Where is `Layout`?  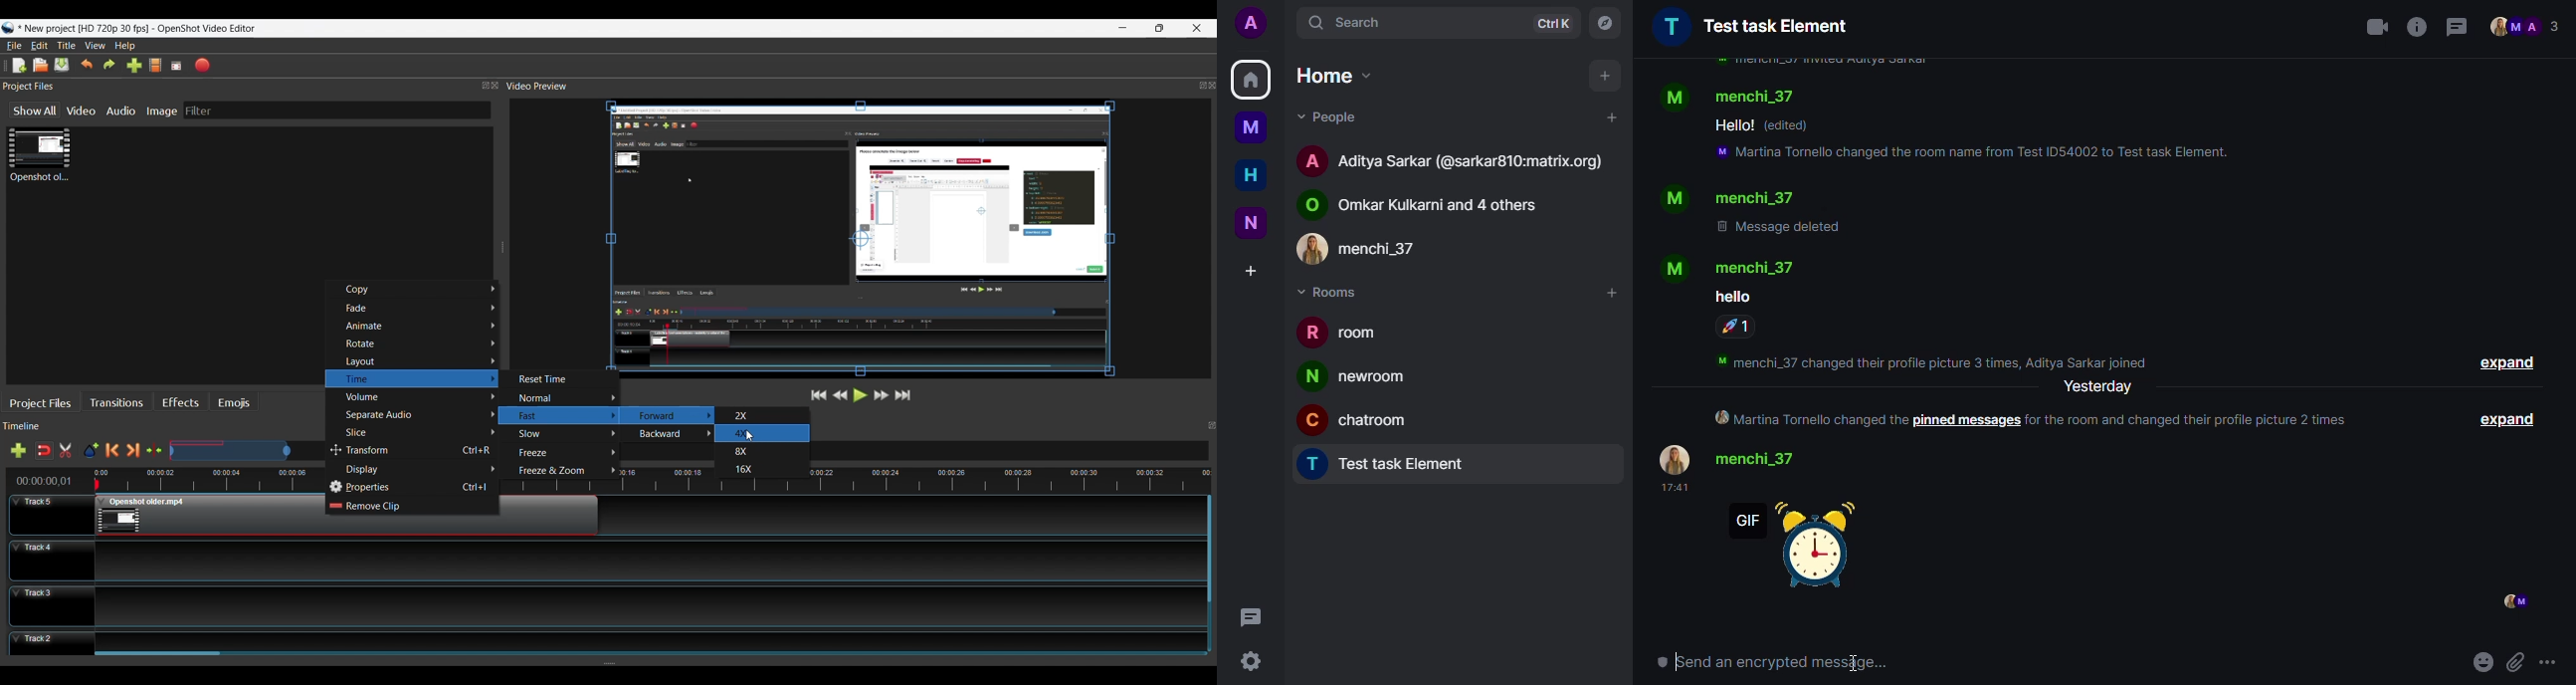
Layout is located at coordinates (419, 362).